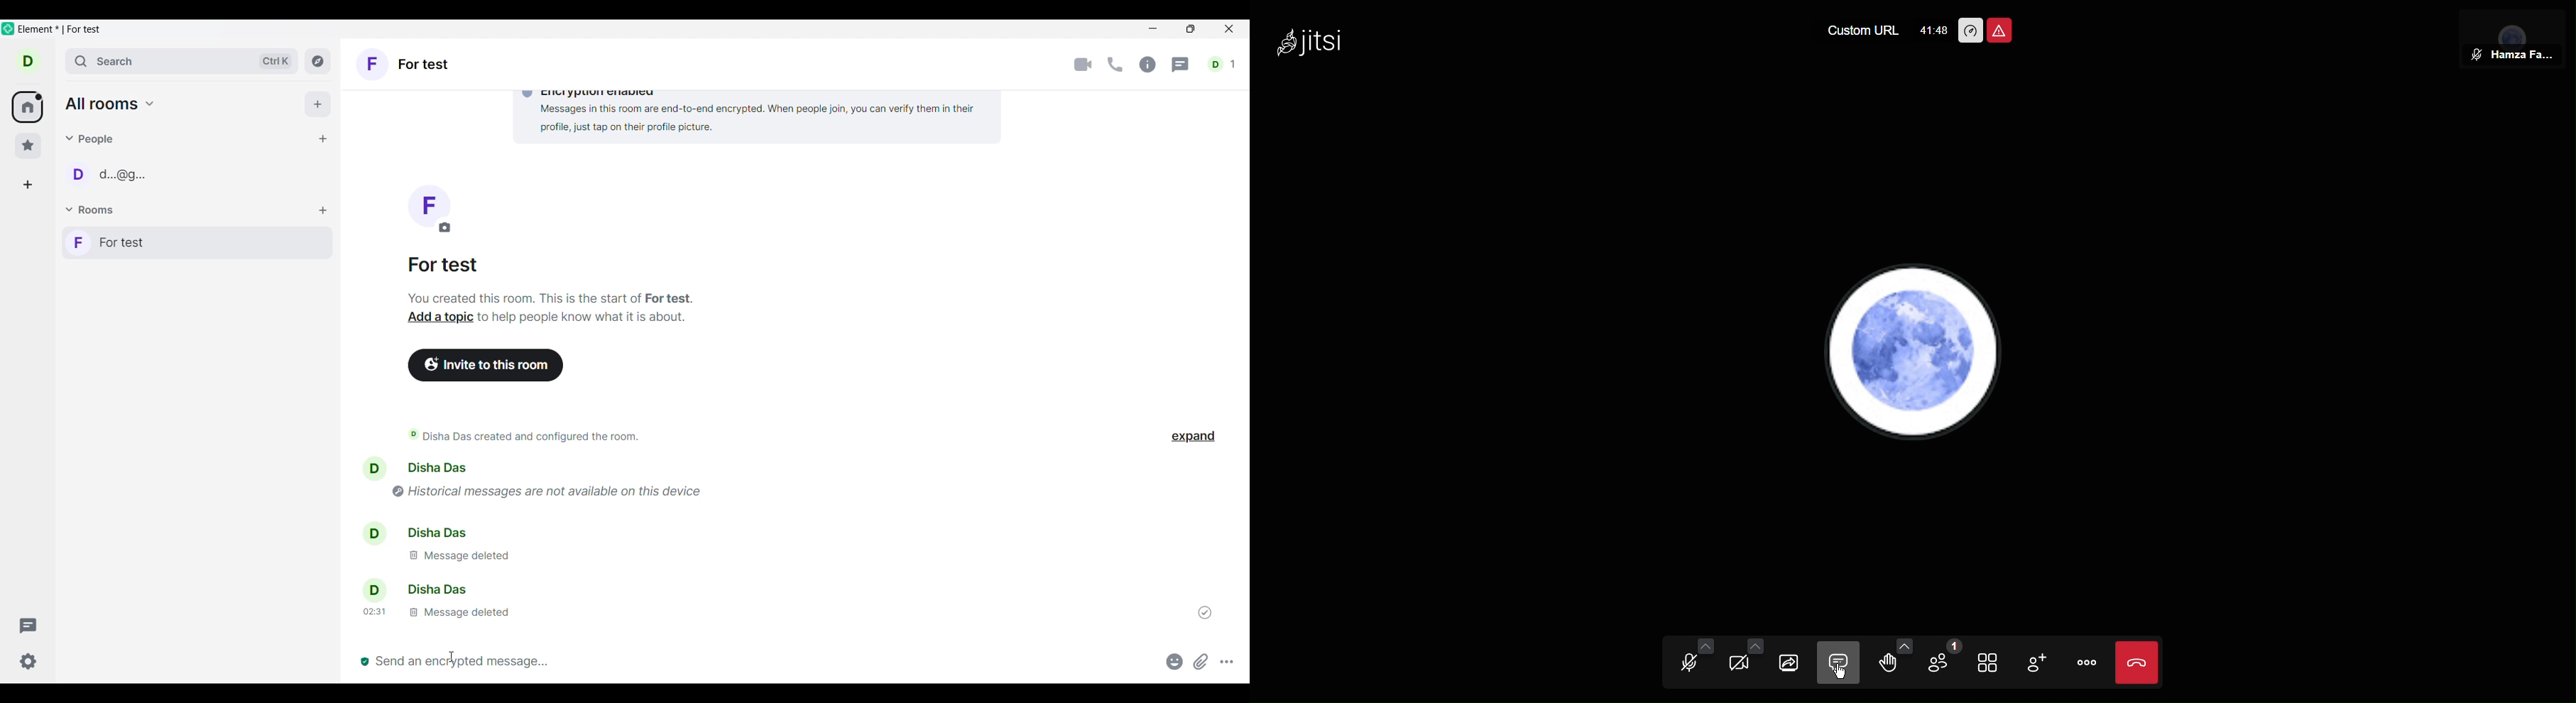 Image resolution: width=2576 pixels, height=728 pixels. I want to click on Threads, so click(29, 626).